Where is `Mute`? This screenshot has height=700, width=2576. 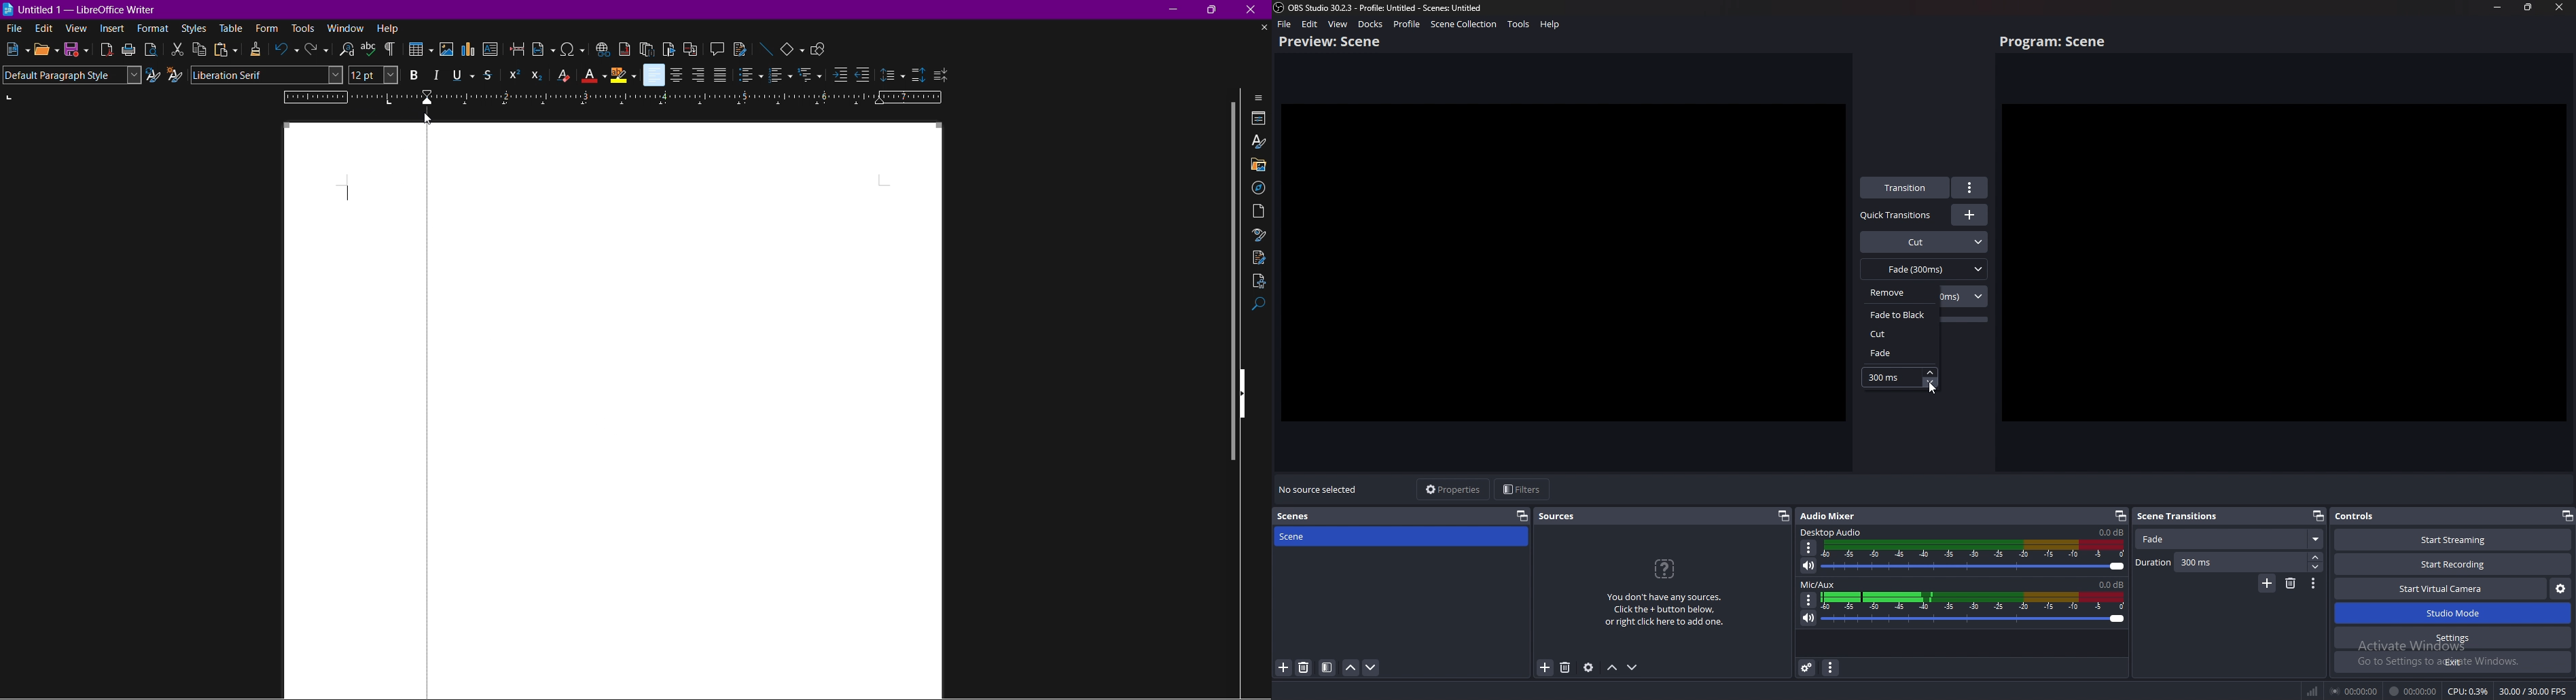
Mute is located at coordinates (1810, 566).